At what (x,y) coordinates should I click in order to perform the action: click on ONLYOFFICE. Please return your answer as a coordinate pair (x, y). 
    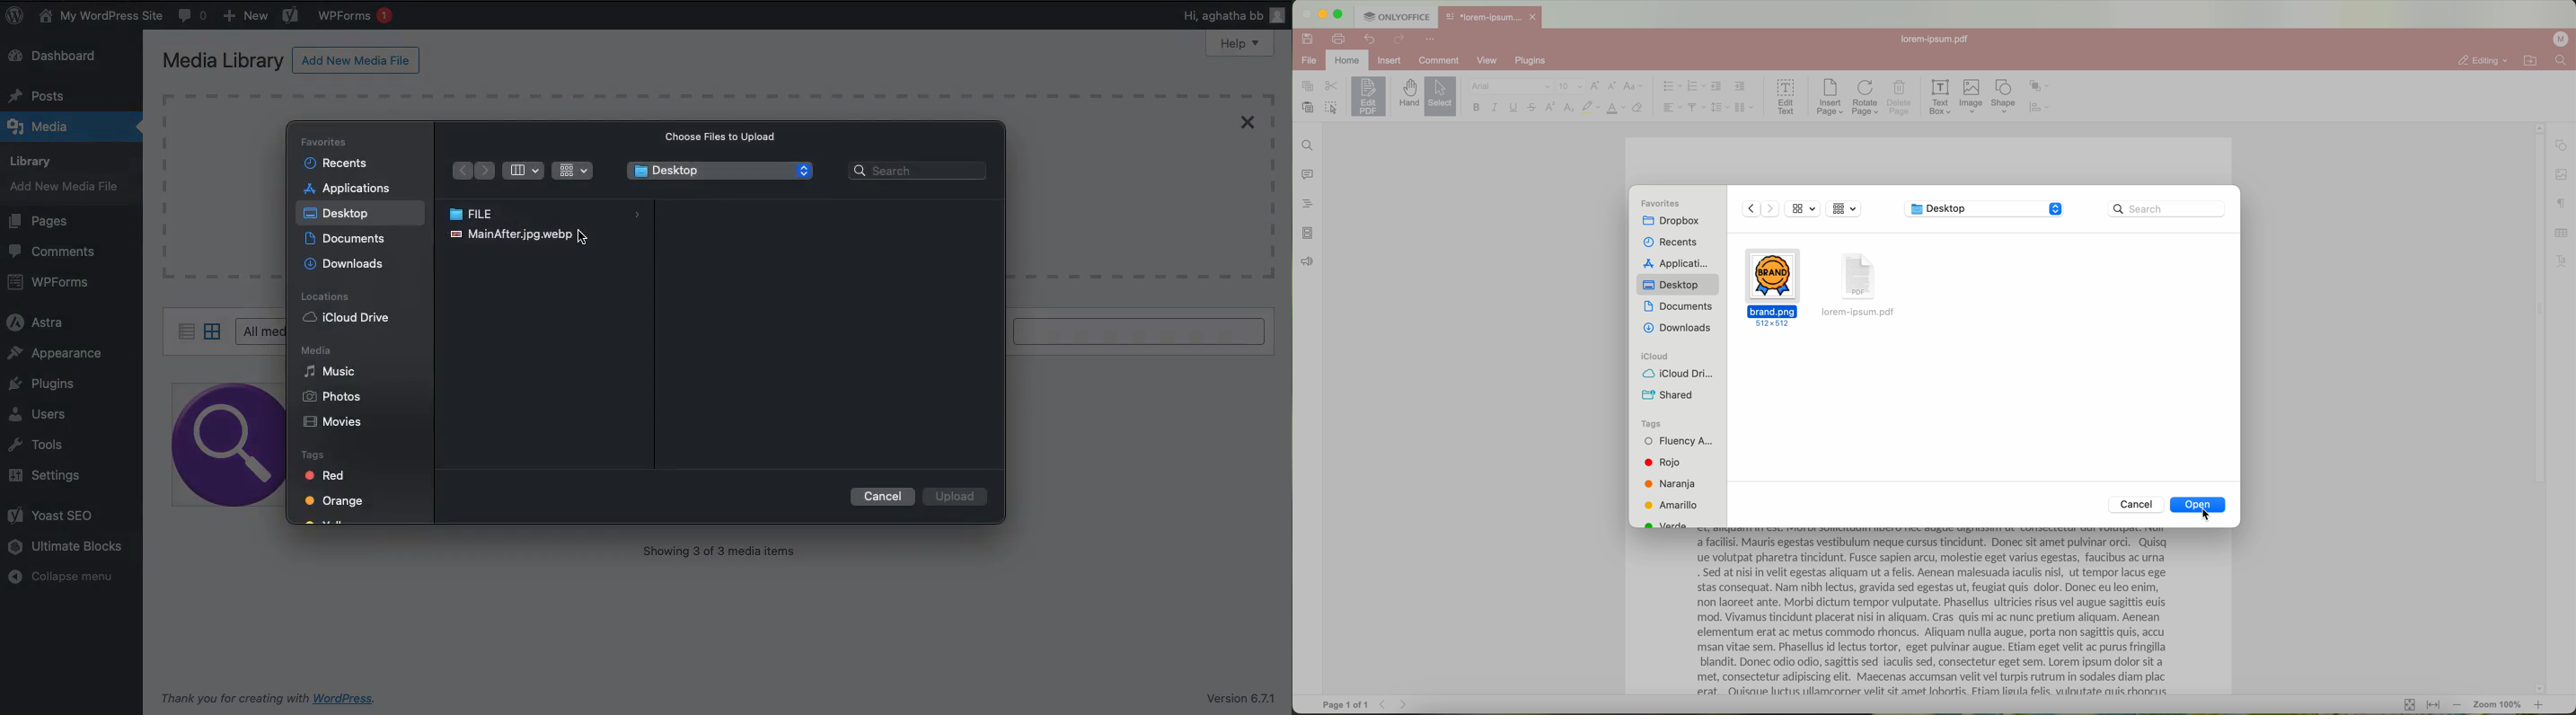
    Looking at the image, I should click on (1395, 15).